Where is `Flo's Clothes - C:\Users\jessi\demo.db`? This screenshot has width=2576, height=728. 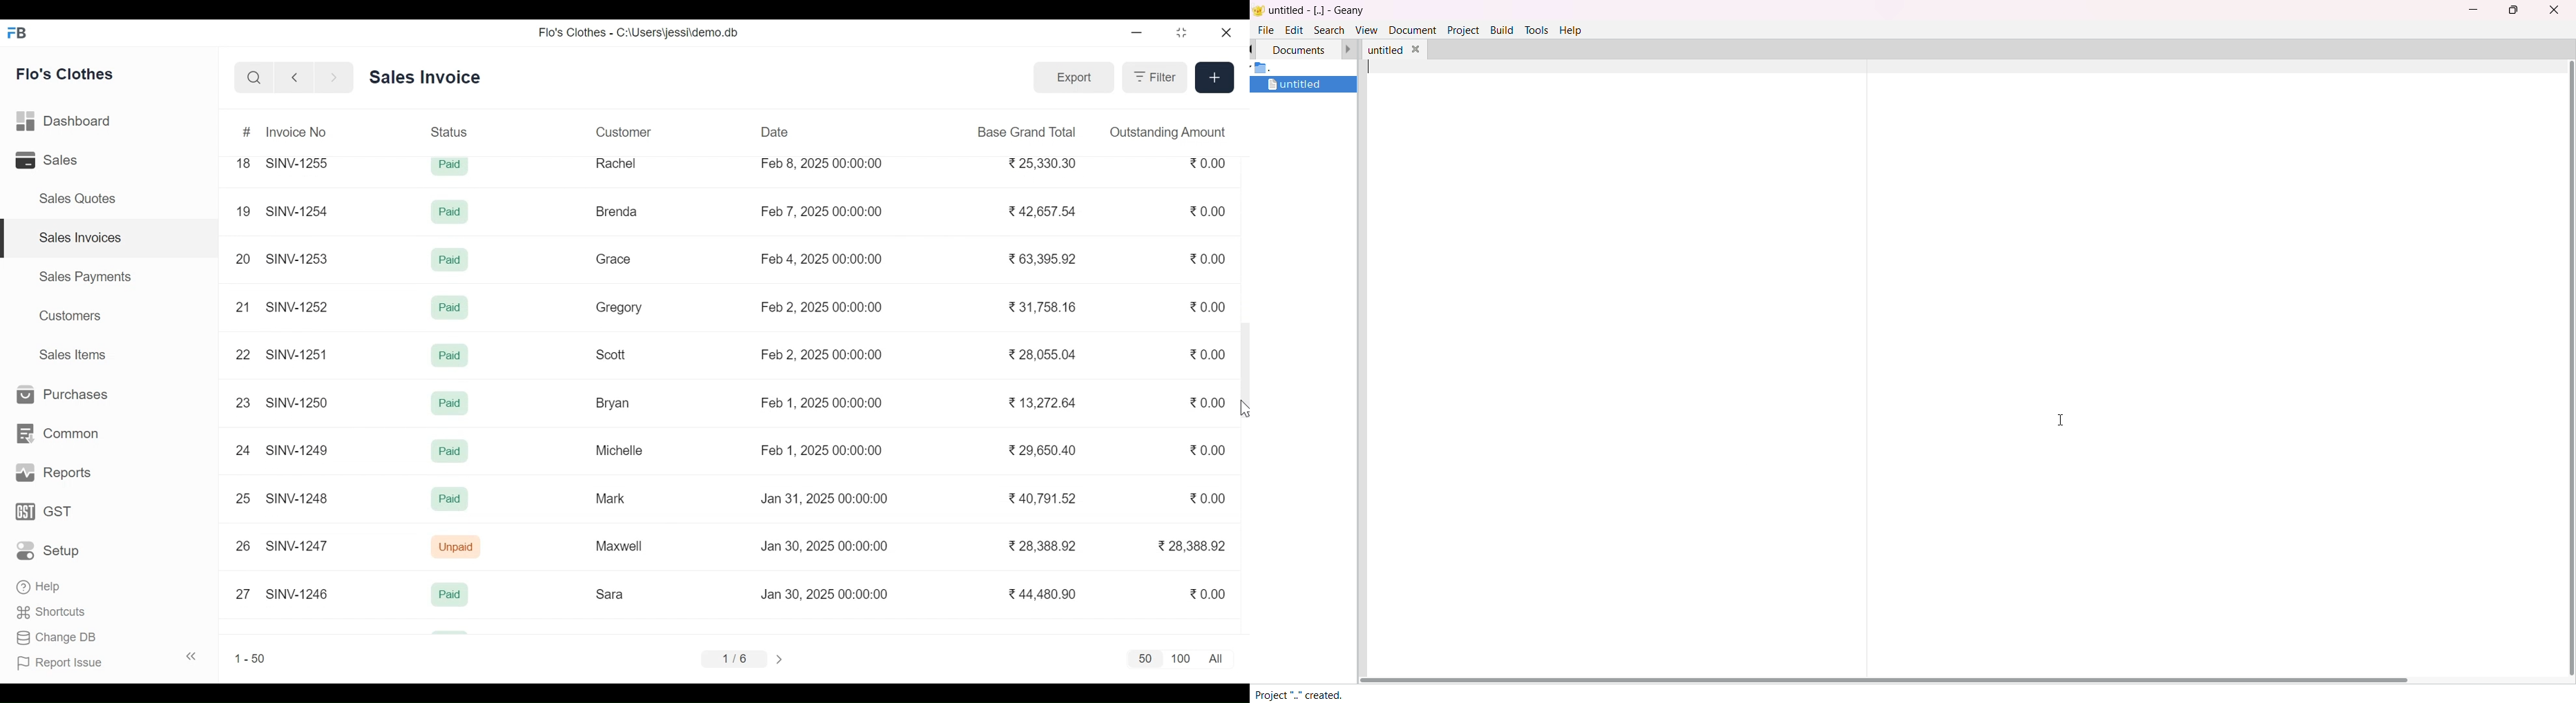 Flo's Clothes - C:\Users\jessi\demo.db is located at coordinates (641, 32).